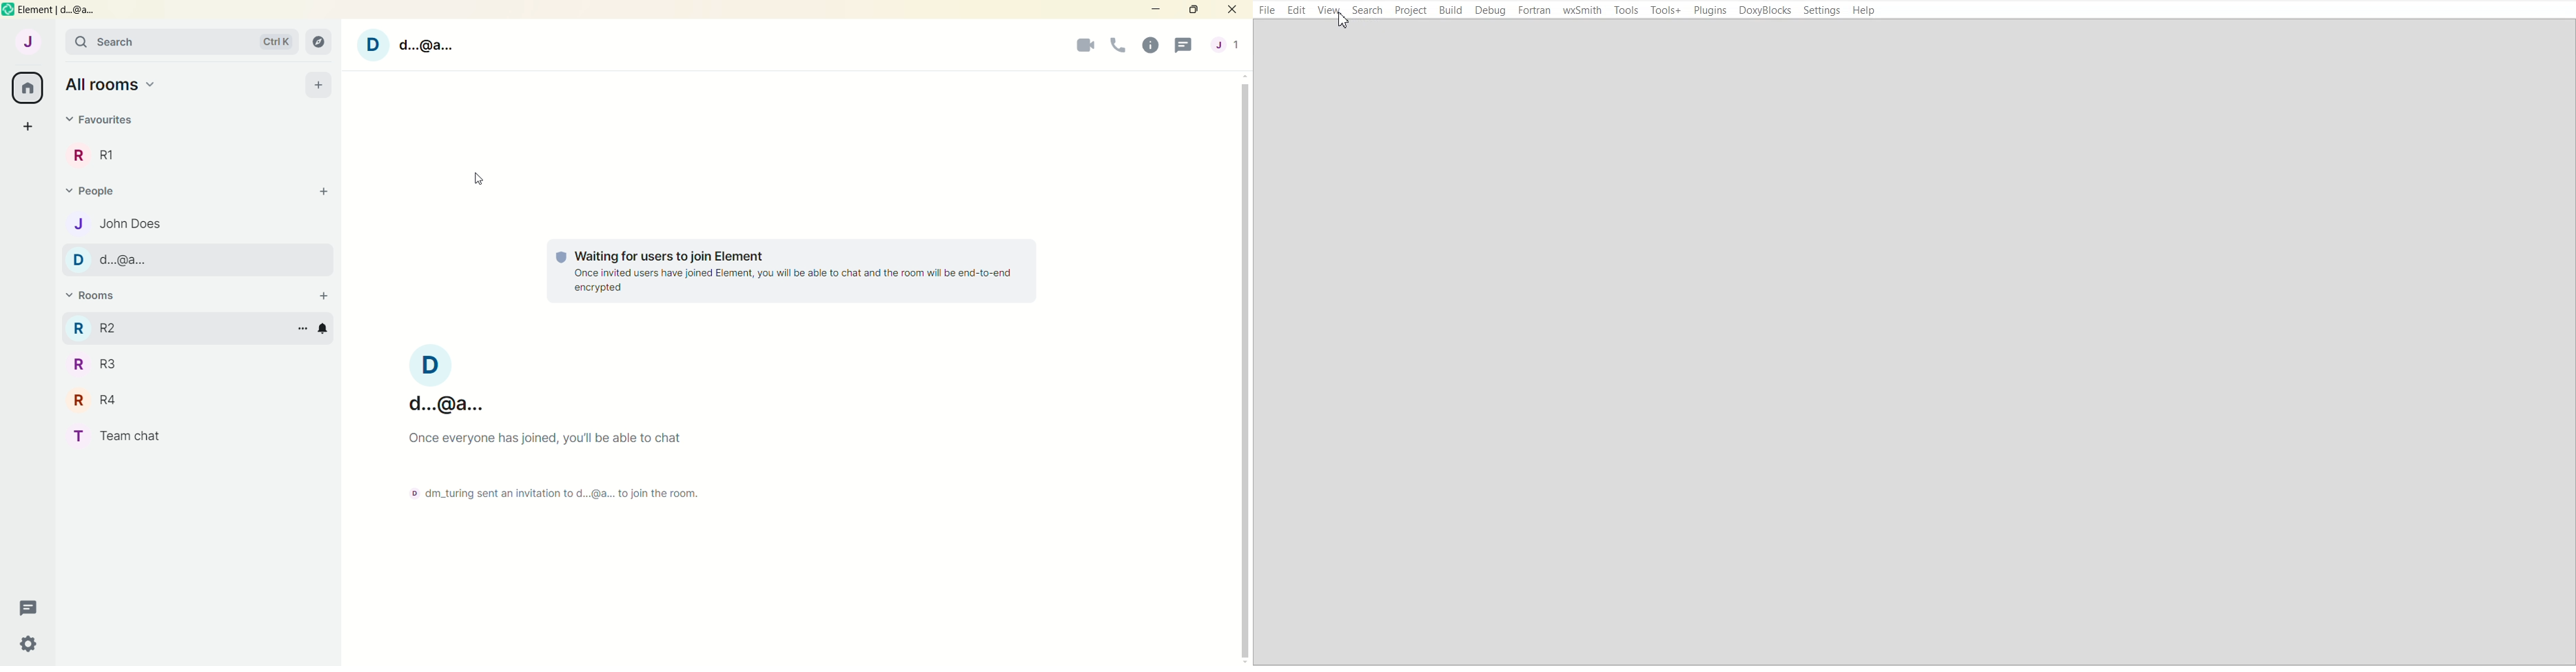 This screenshot has width=2576, height=672. What do you see at coordinates (476, 184) in the screenshot?
I see `Cursor` at bounding box center [476, 184].